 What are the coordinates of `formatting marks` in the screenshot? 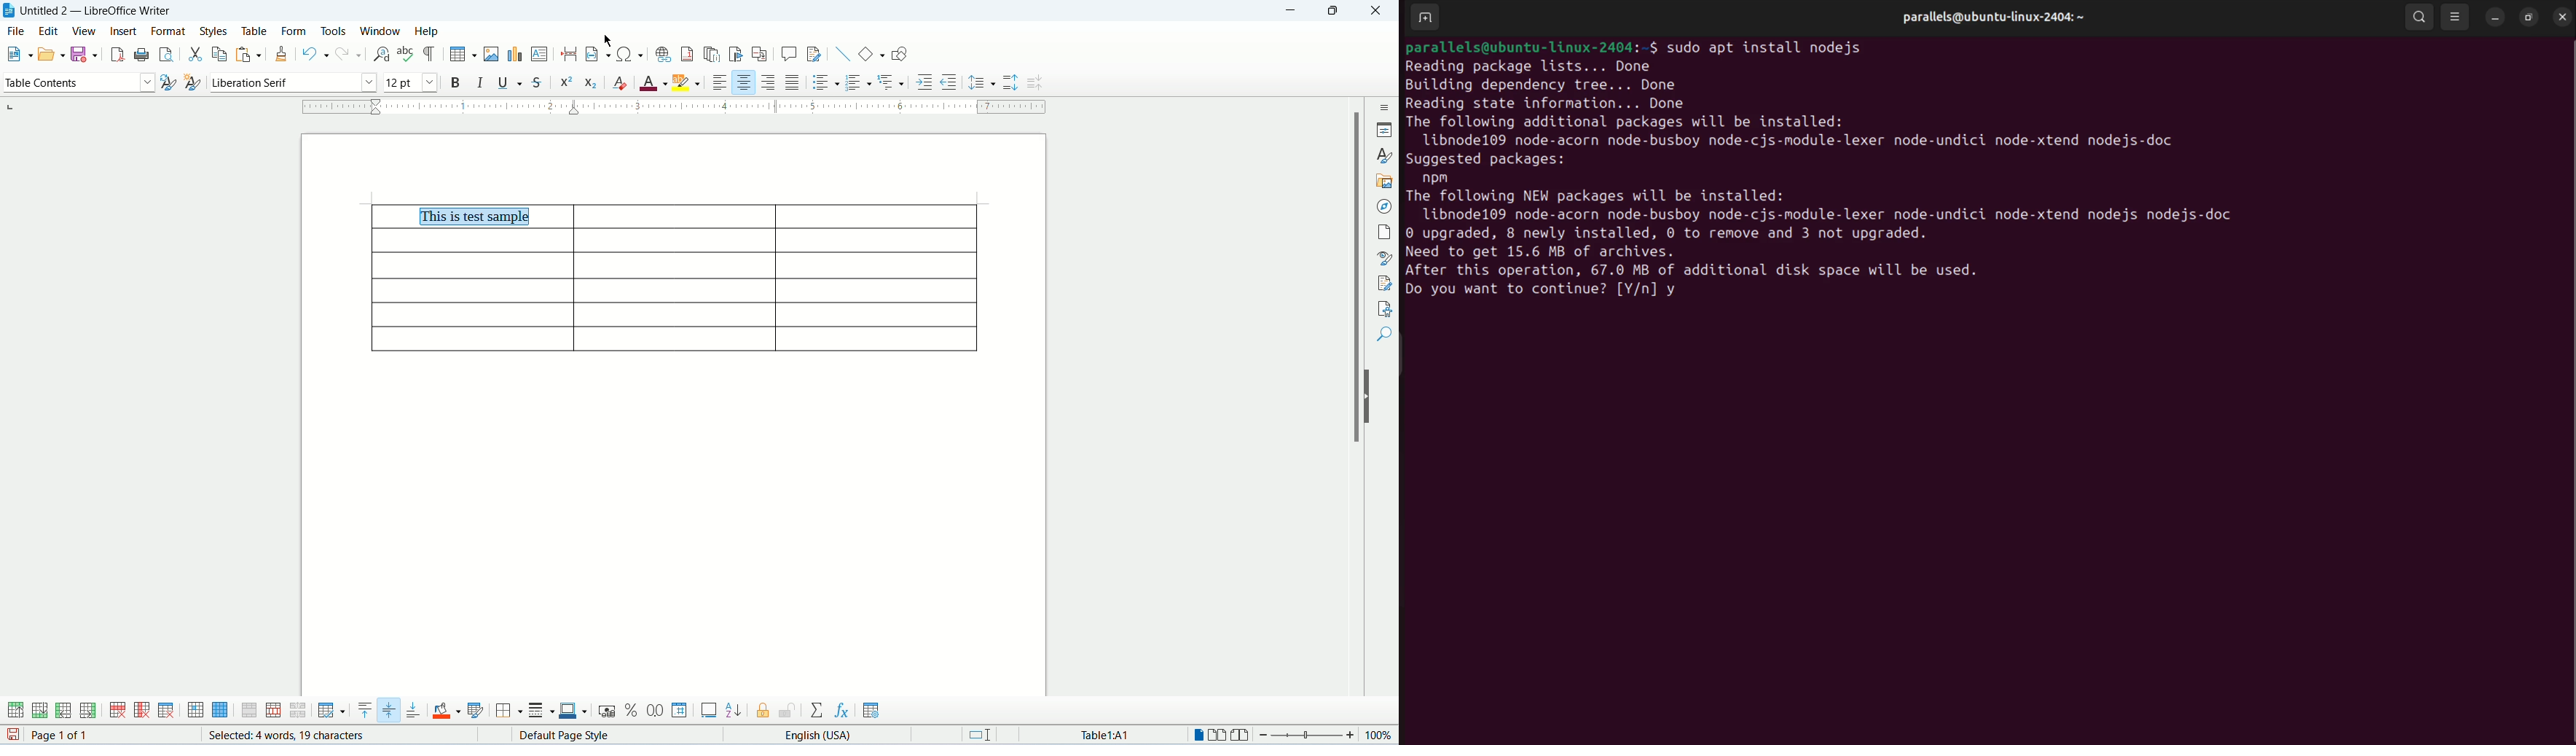 It's located at (431, 52).